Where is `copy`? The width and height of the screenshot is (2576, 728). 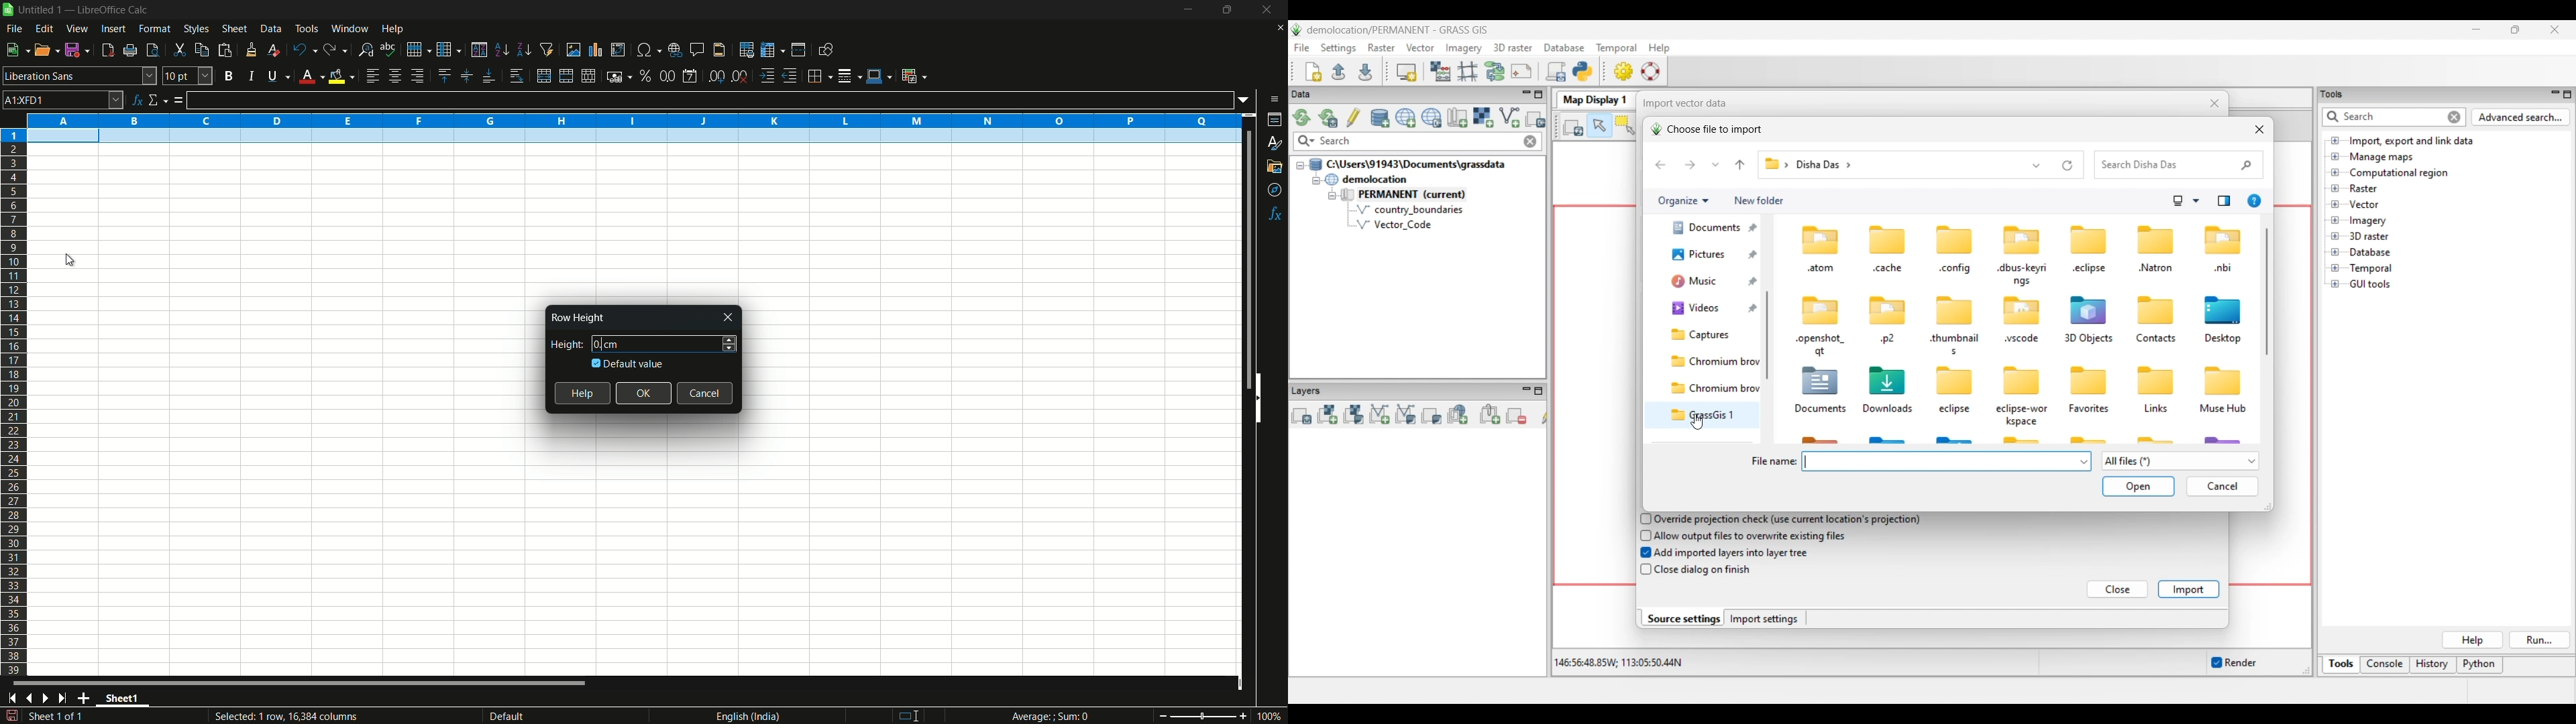 copy is located at coordinates (201, 50).